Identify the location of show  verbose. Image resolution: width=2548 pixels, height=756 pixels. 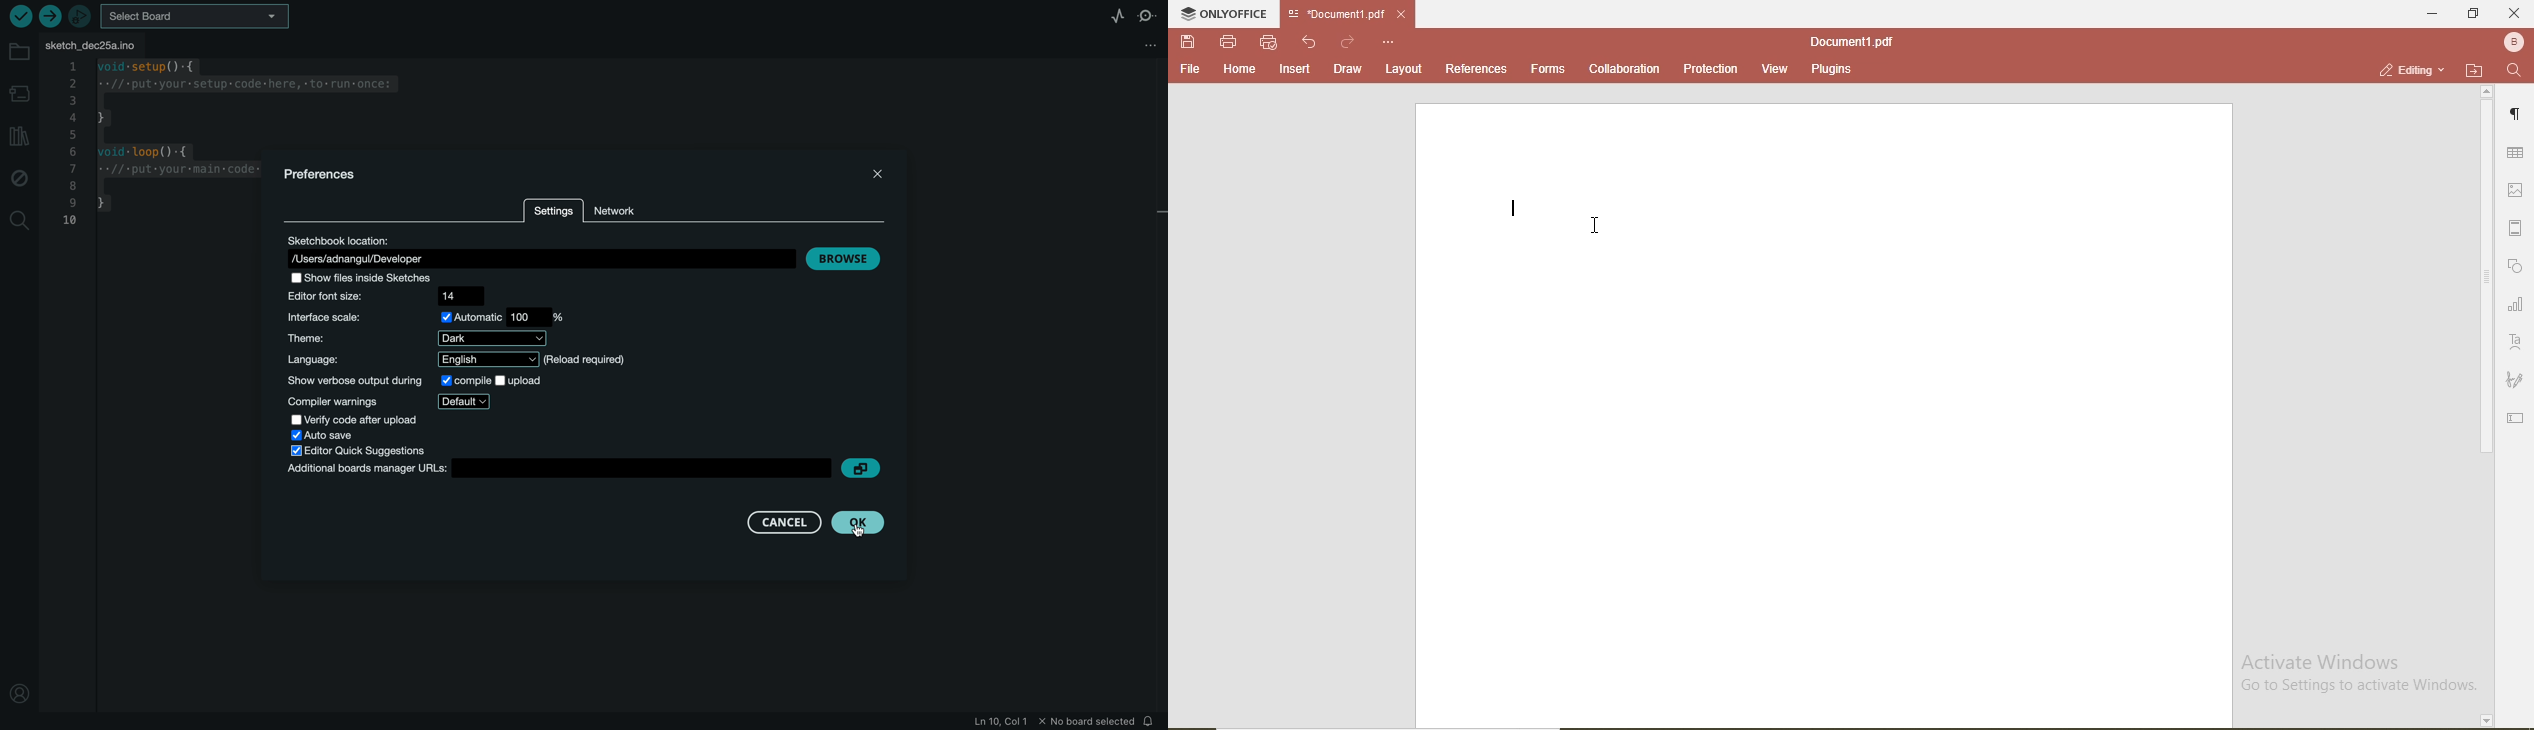
(416, 380).